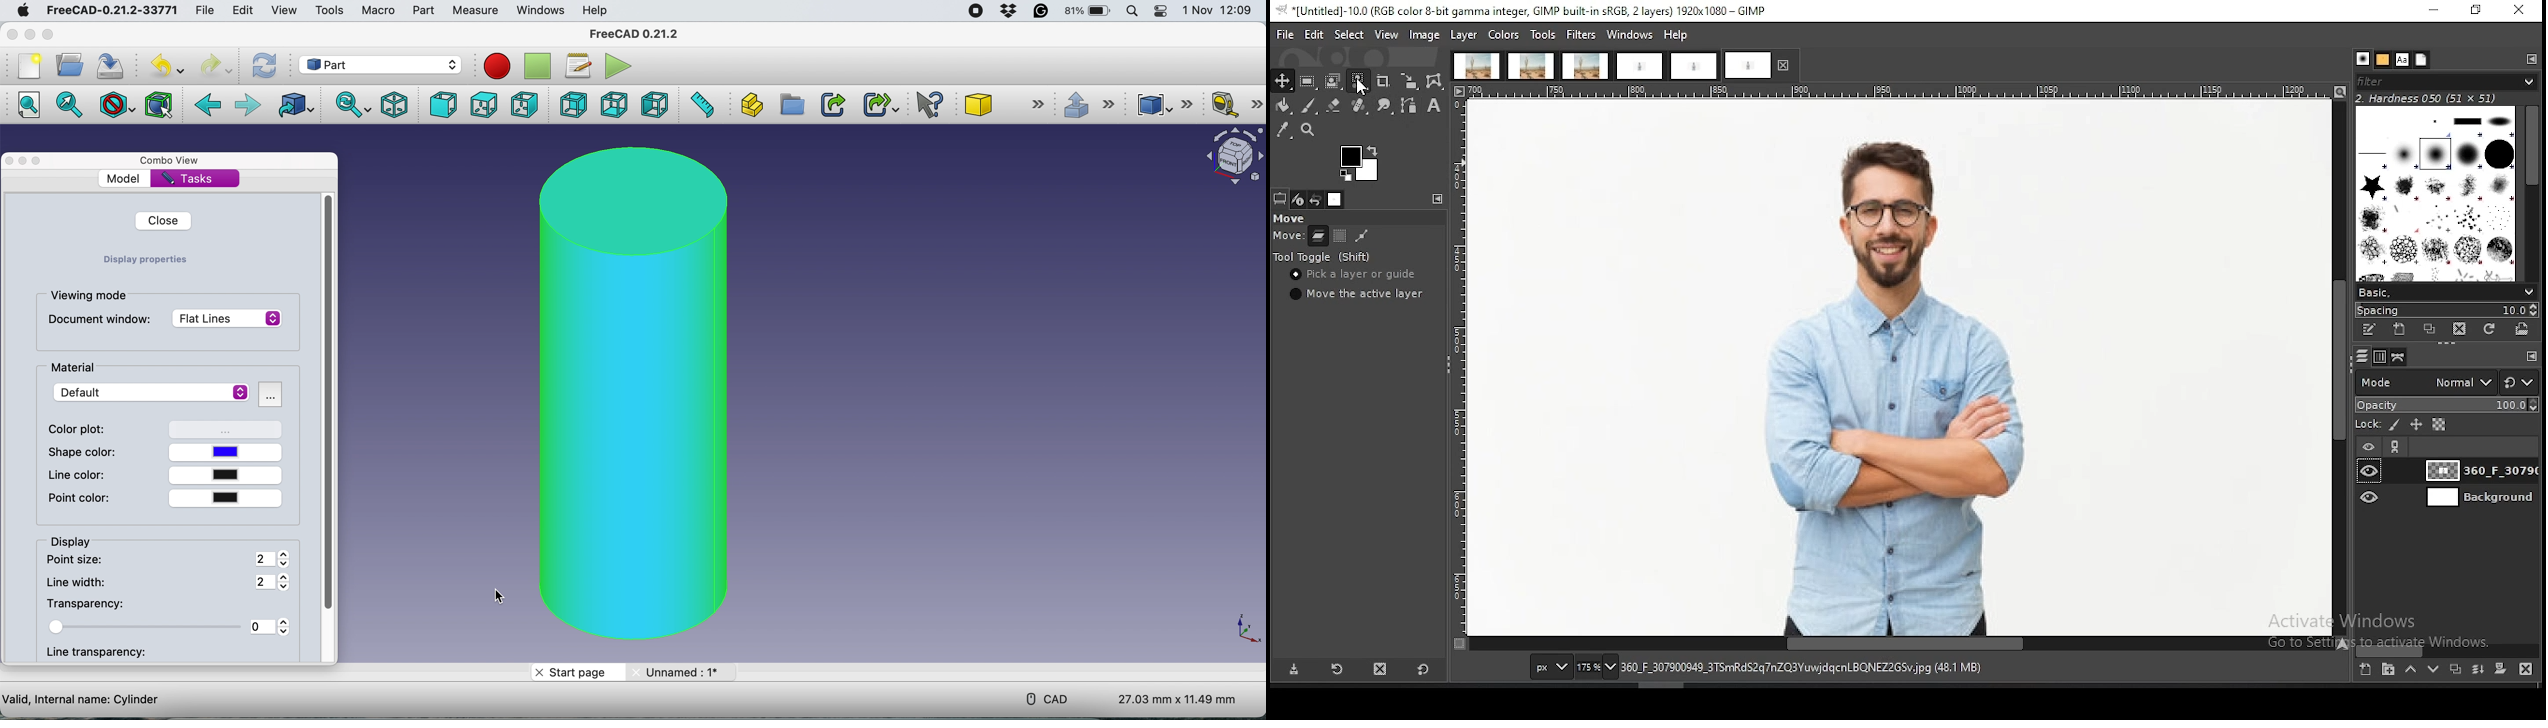 The height and width of the screenshot is (728, 2548). I want to click on what's this, so click(925, 105).